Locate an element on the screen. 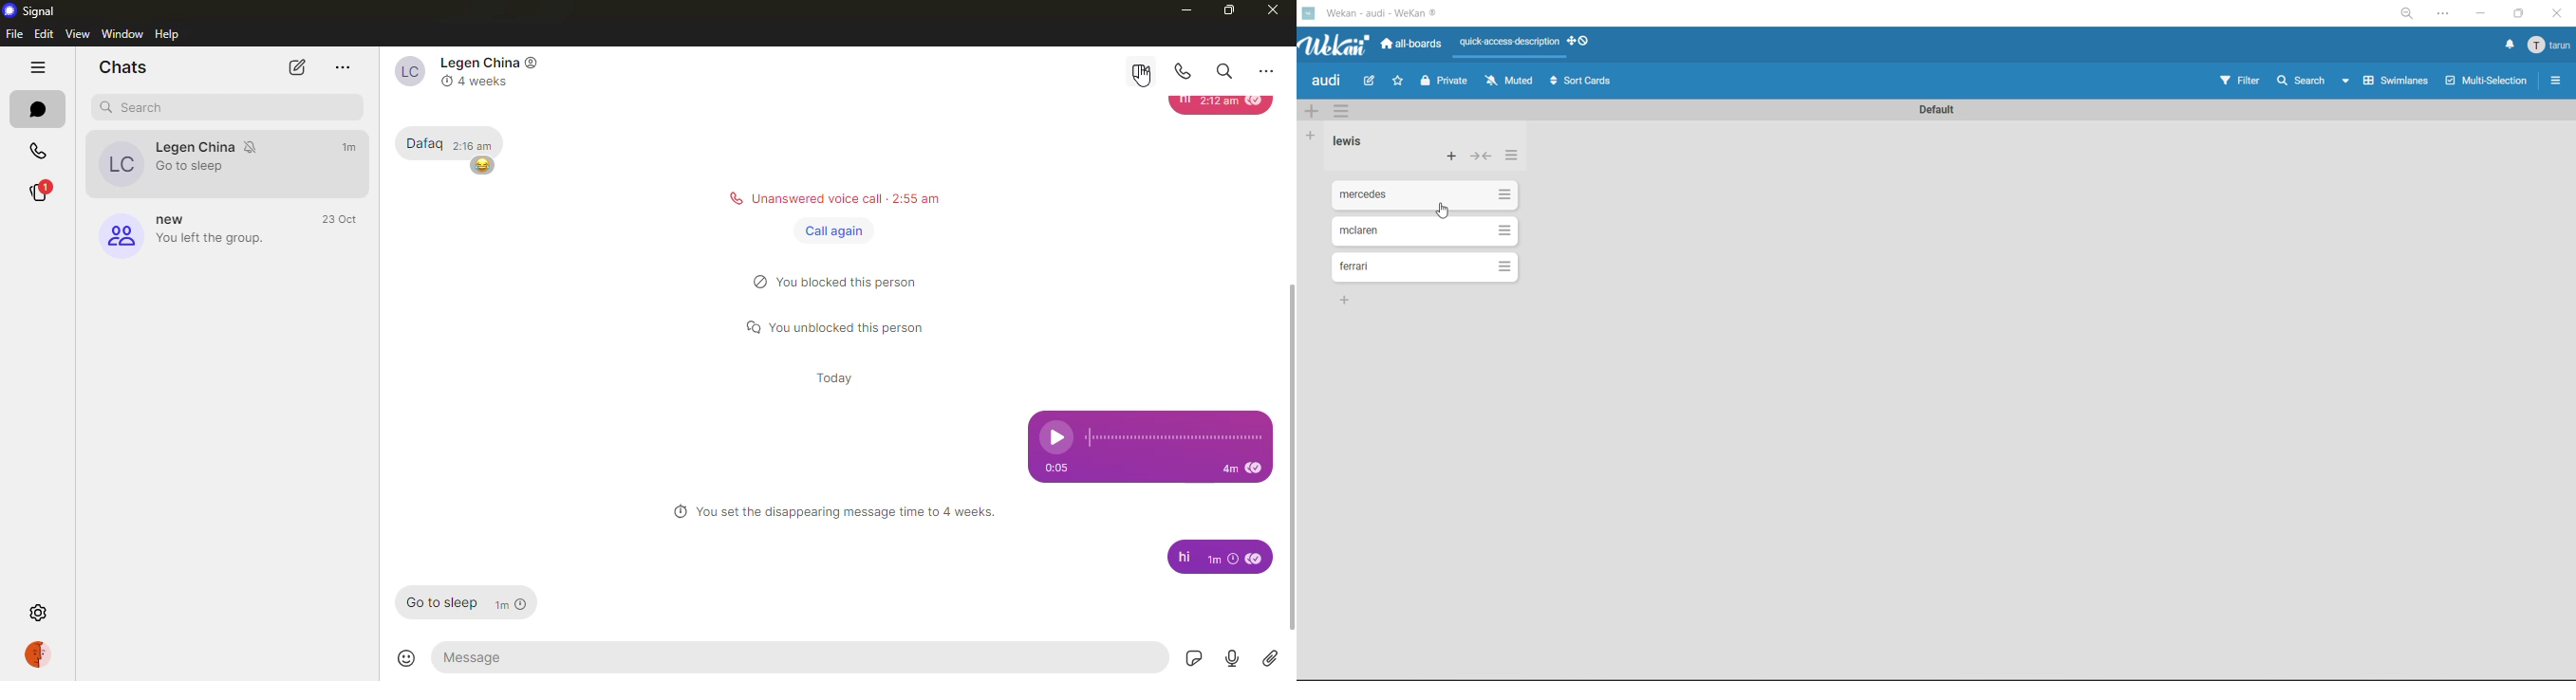 The width and height of the screenshot is (2576, 700). edit is located at coordinates (1371, 80).